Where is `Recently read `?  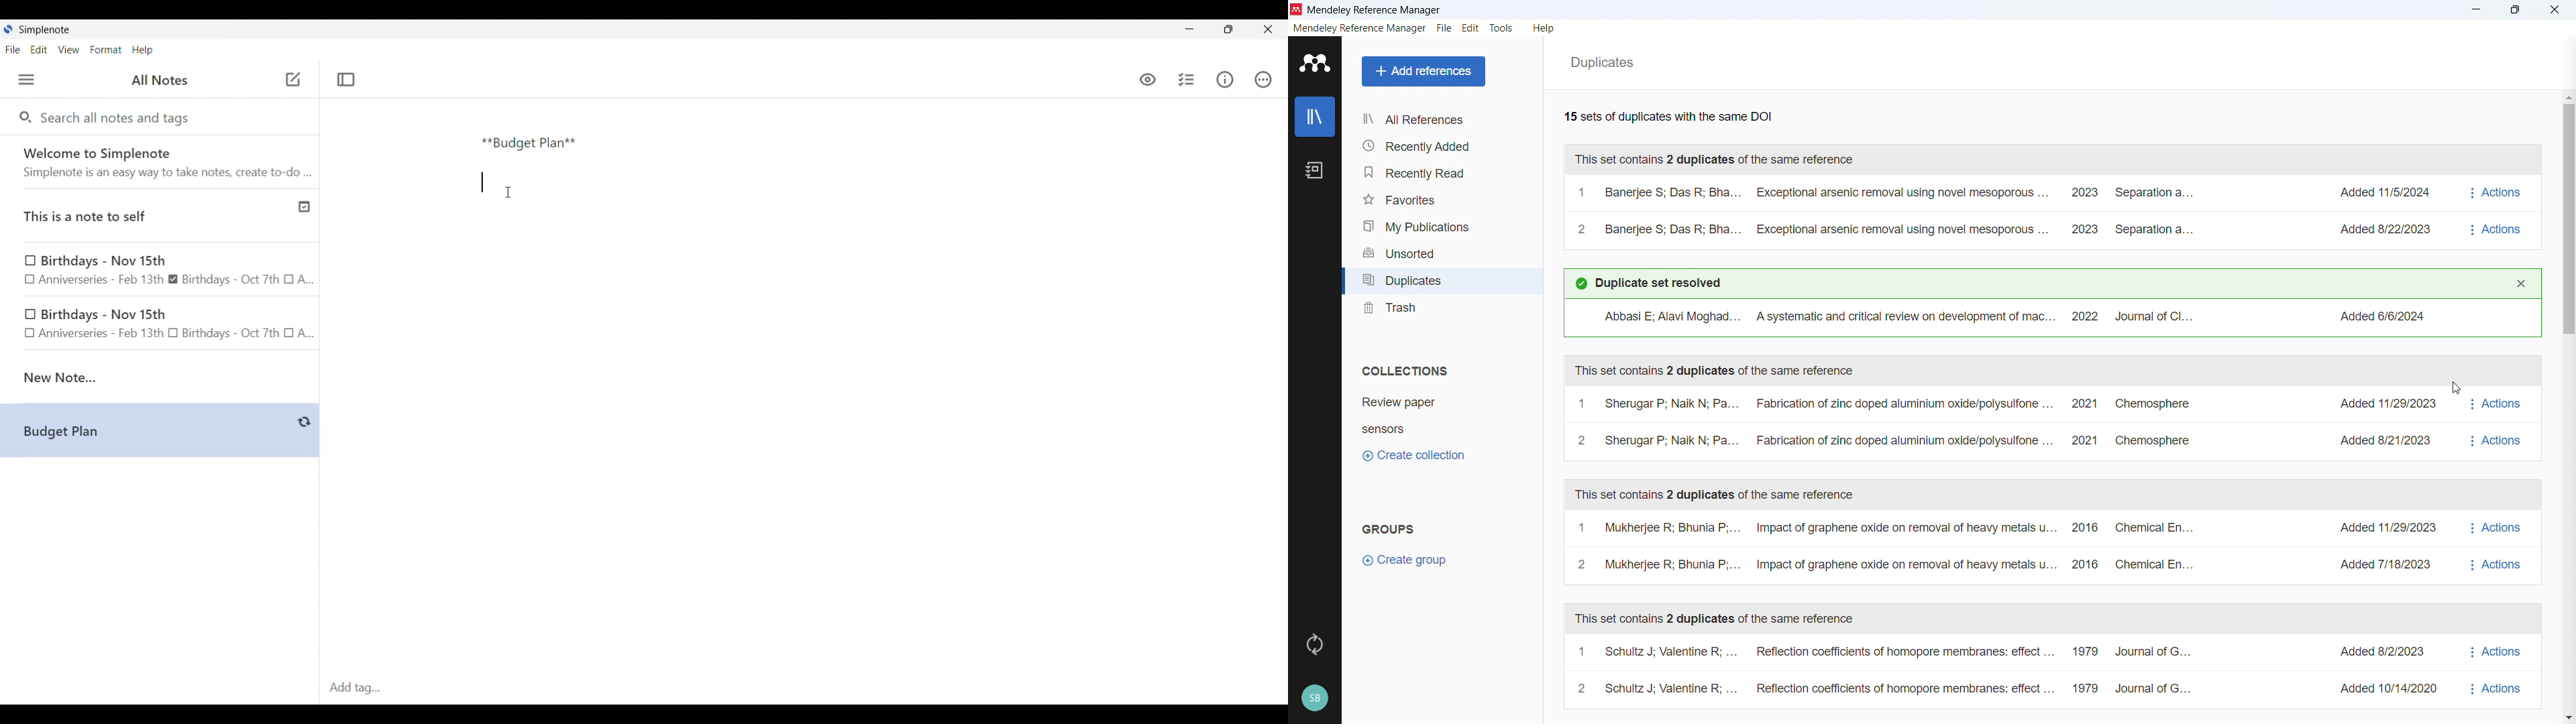 Recently read  is located at coordinates (1440, 171).